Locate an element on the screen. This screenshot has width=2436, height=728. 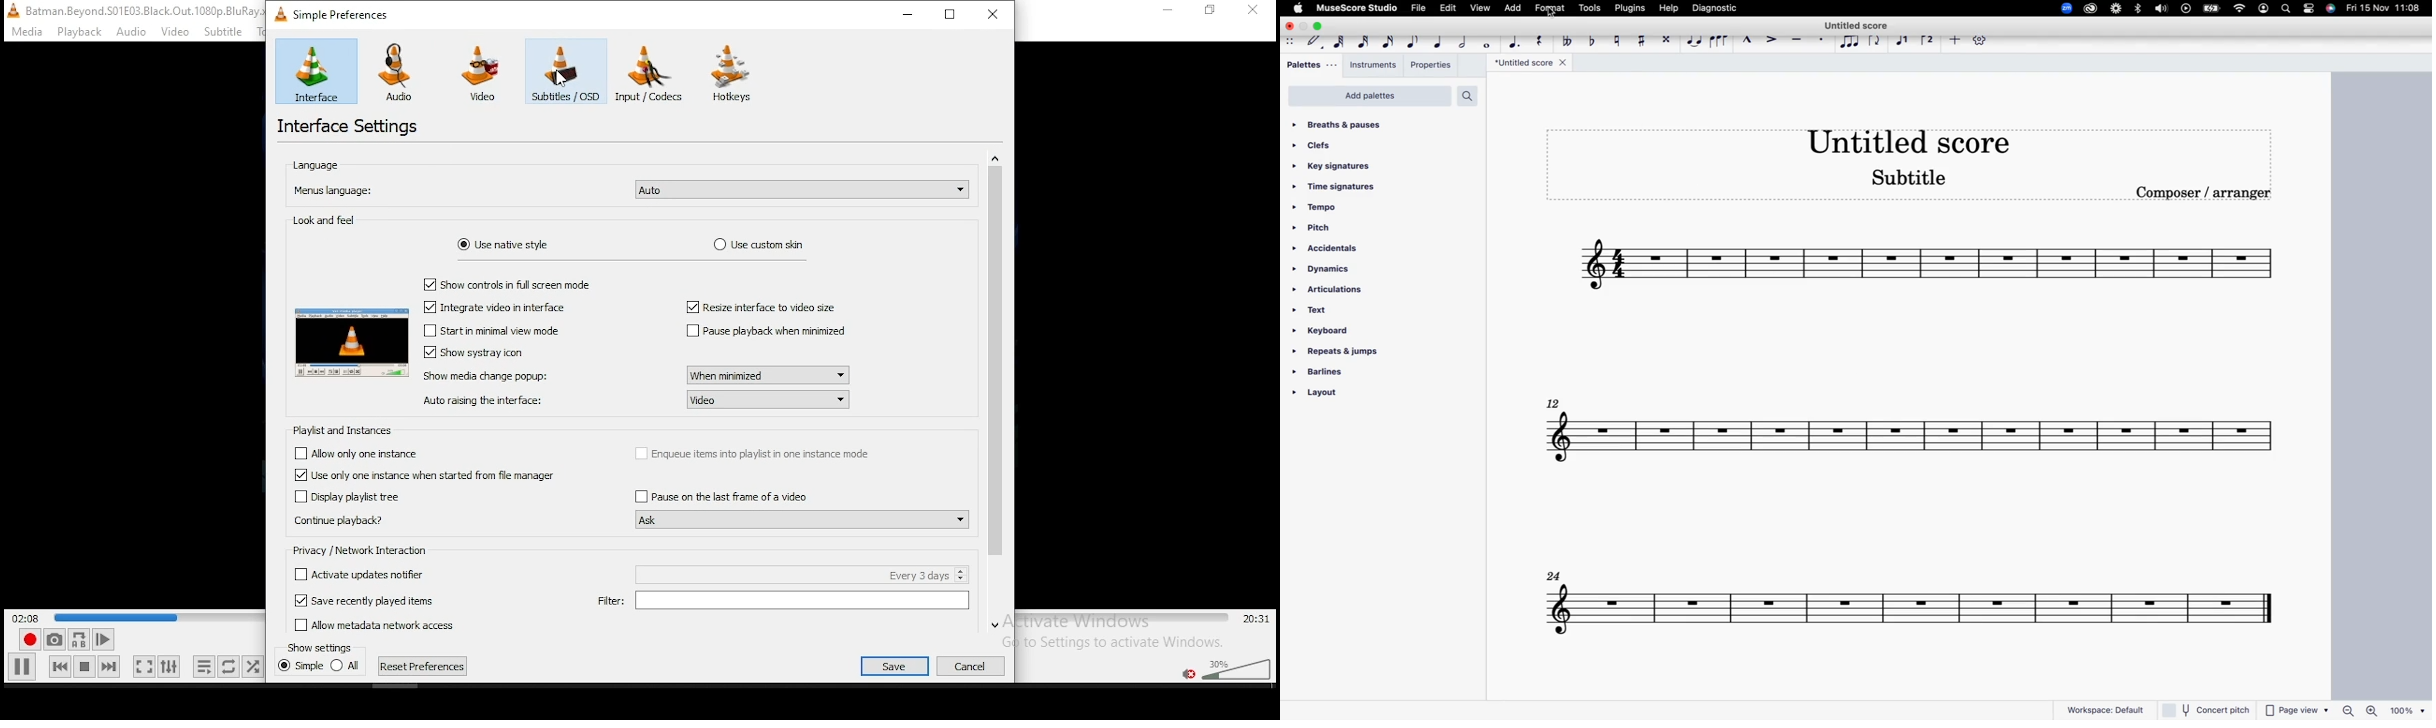
simple settings is located at coordinates (335, 13).